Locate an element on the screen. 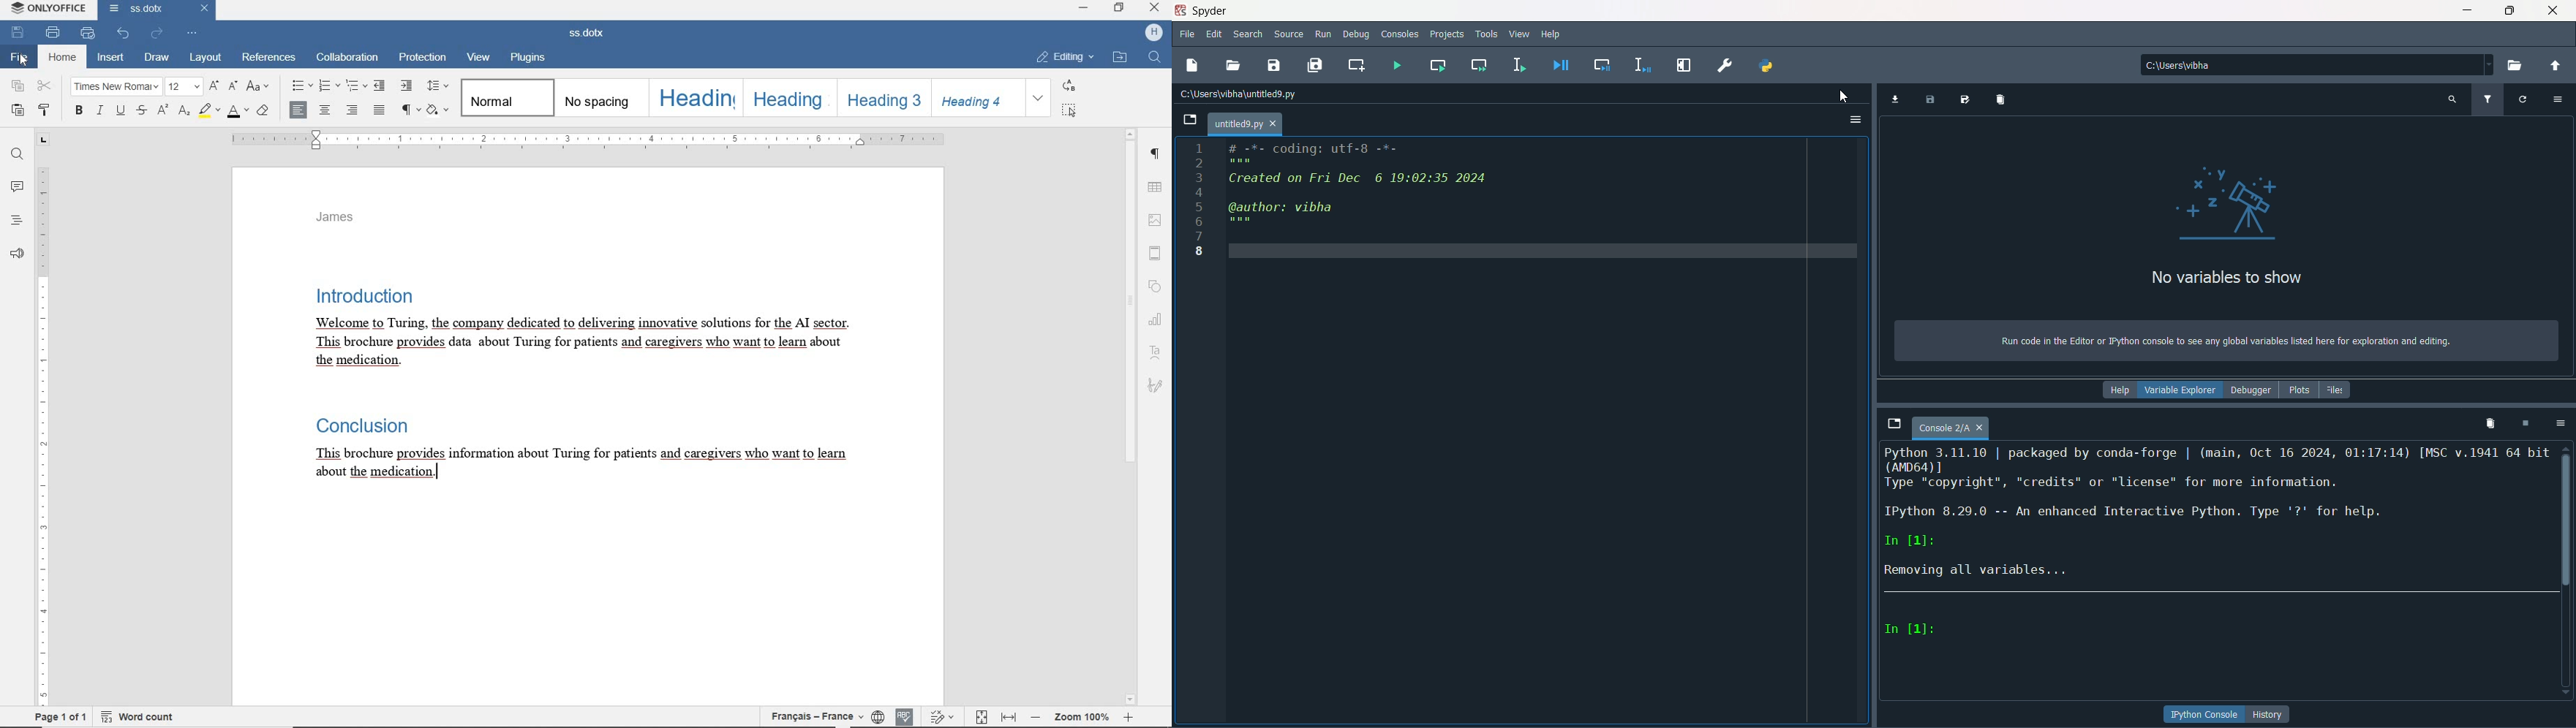 The image size is (2576, 728). help is located at coordinates (2118, 390).